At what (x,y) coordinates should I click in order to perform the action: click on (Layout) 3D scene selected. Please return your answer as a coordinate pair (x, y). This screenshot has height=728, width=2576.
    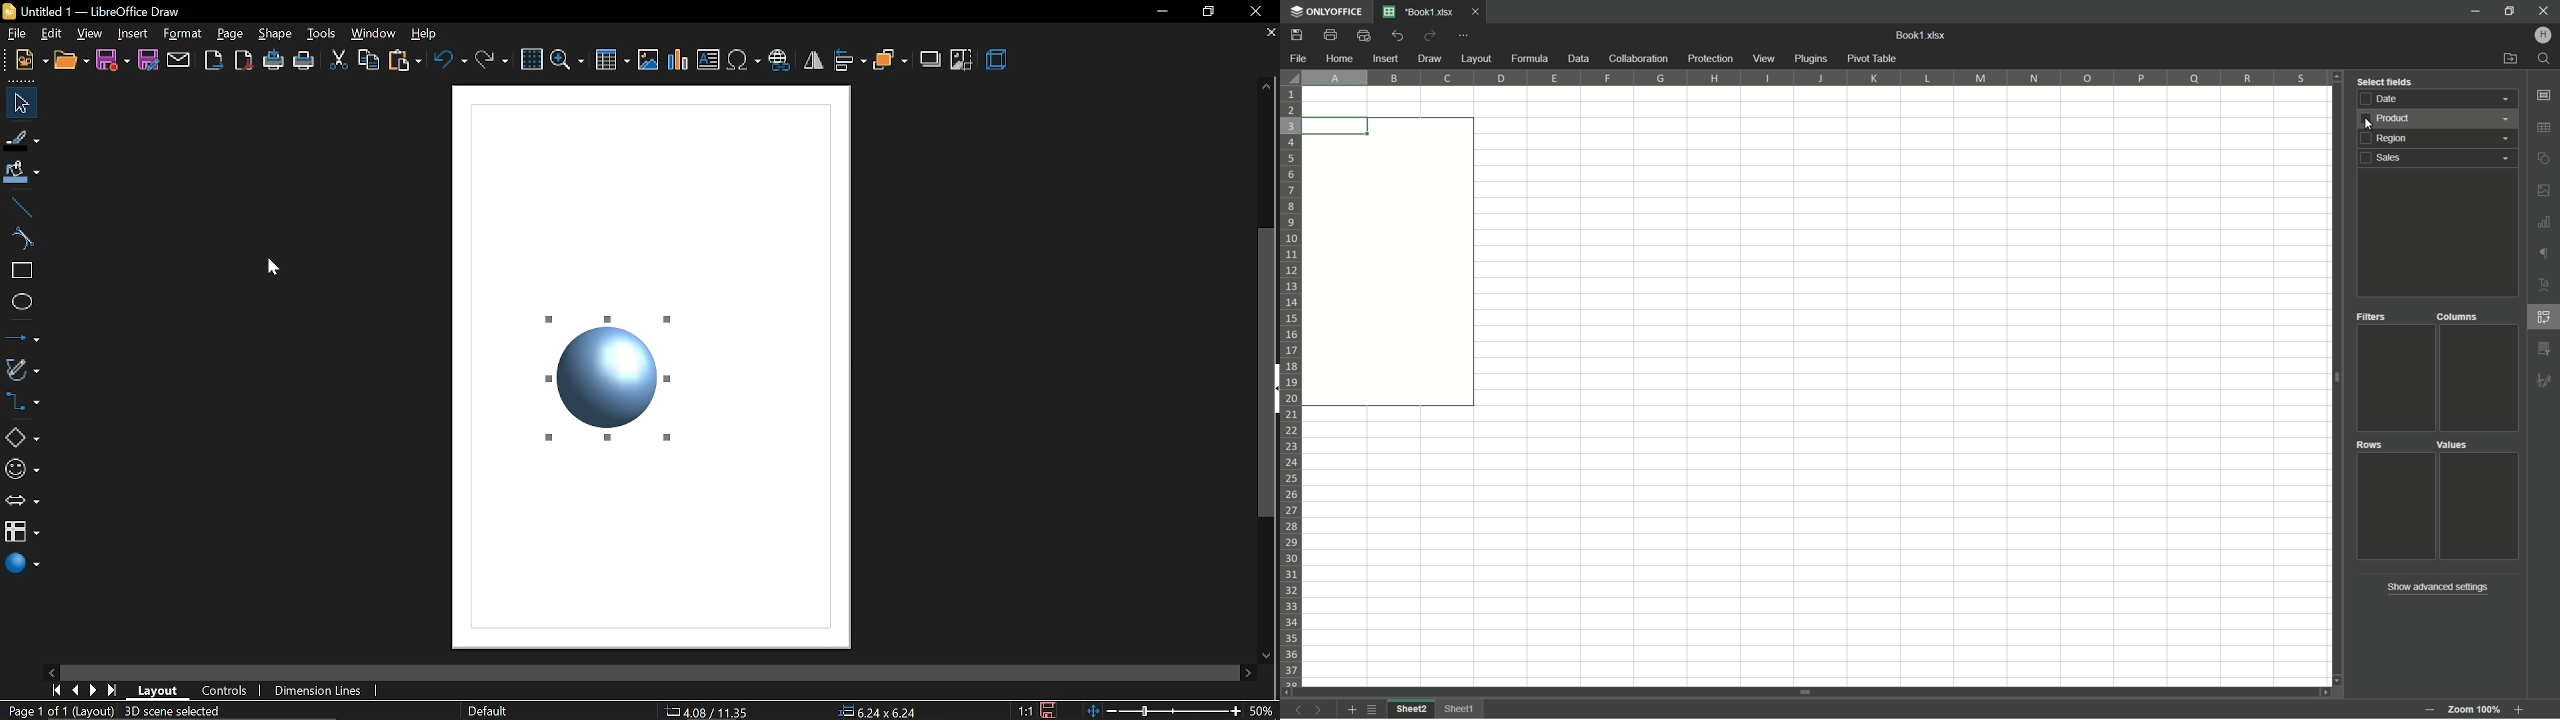
    Looking at the image, I should click on (153, 712).